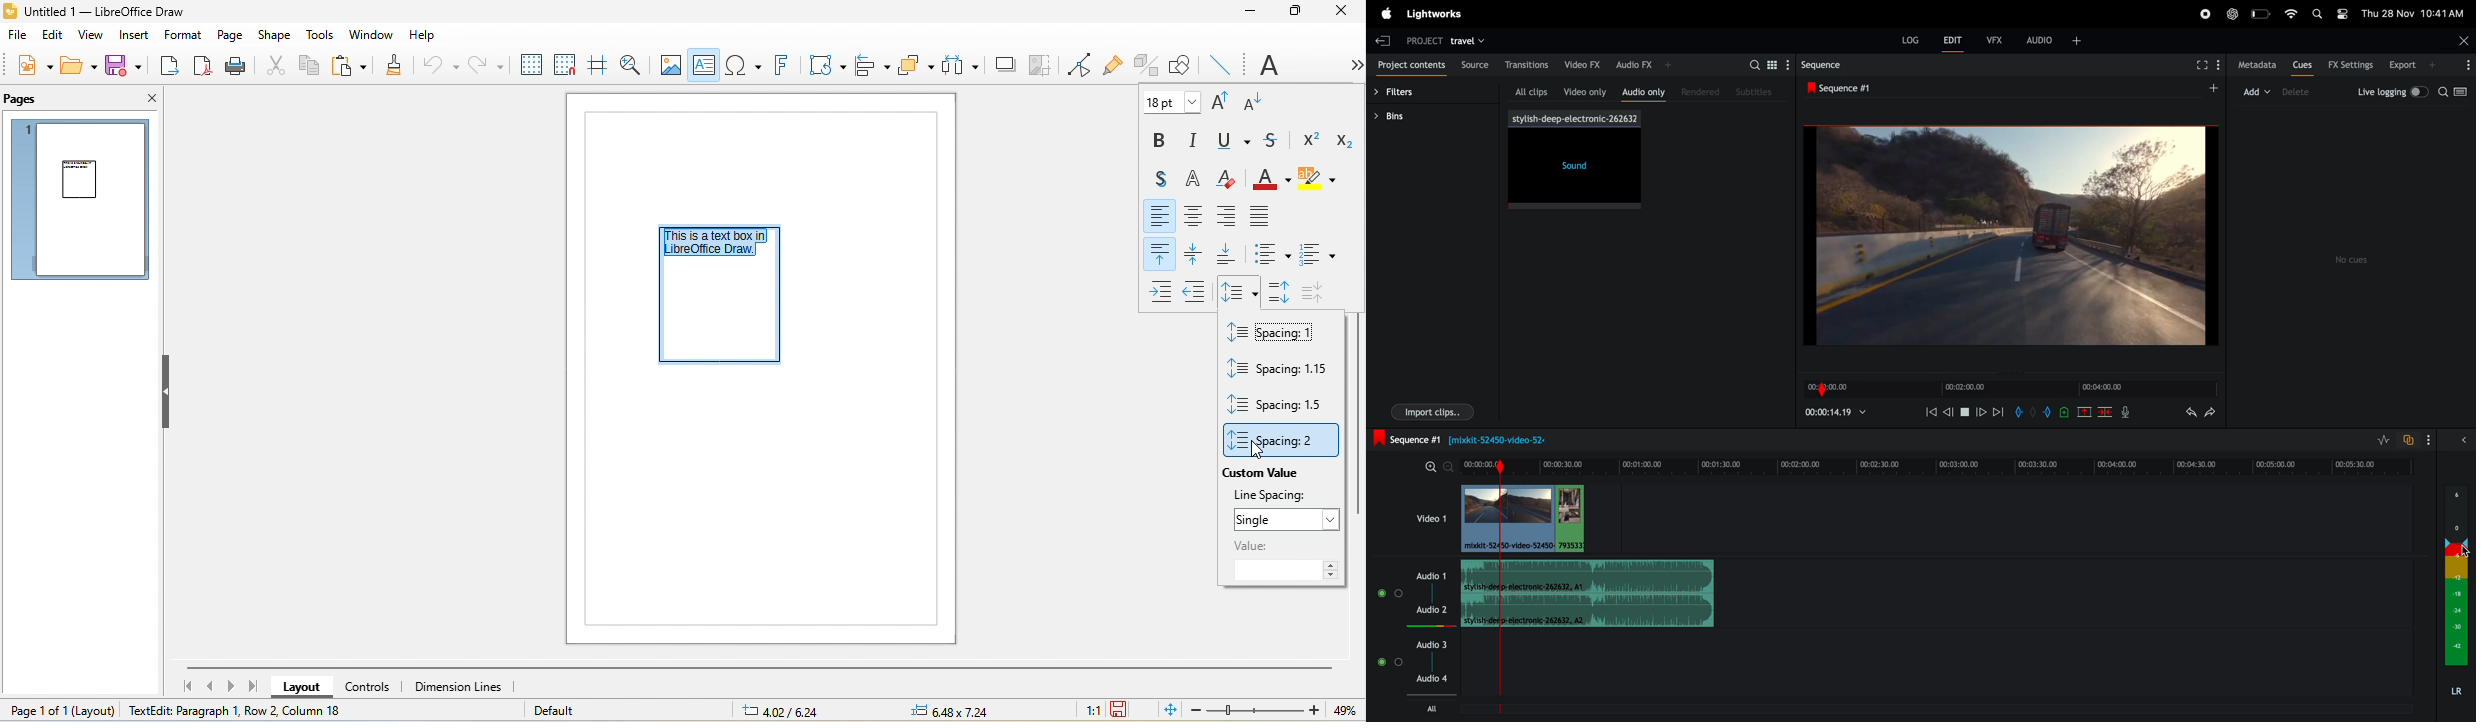 Image resolution: width=2492 pixels, height=728 pixels. I want to click on font name, so click(1262, 63).